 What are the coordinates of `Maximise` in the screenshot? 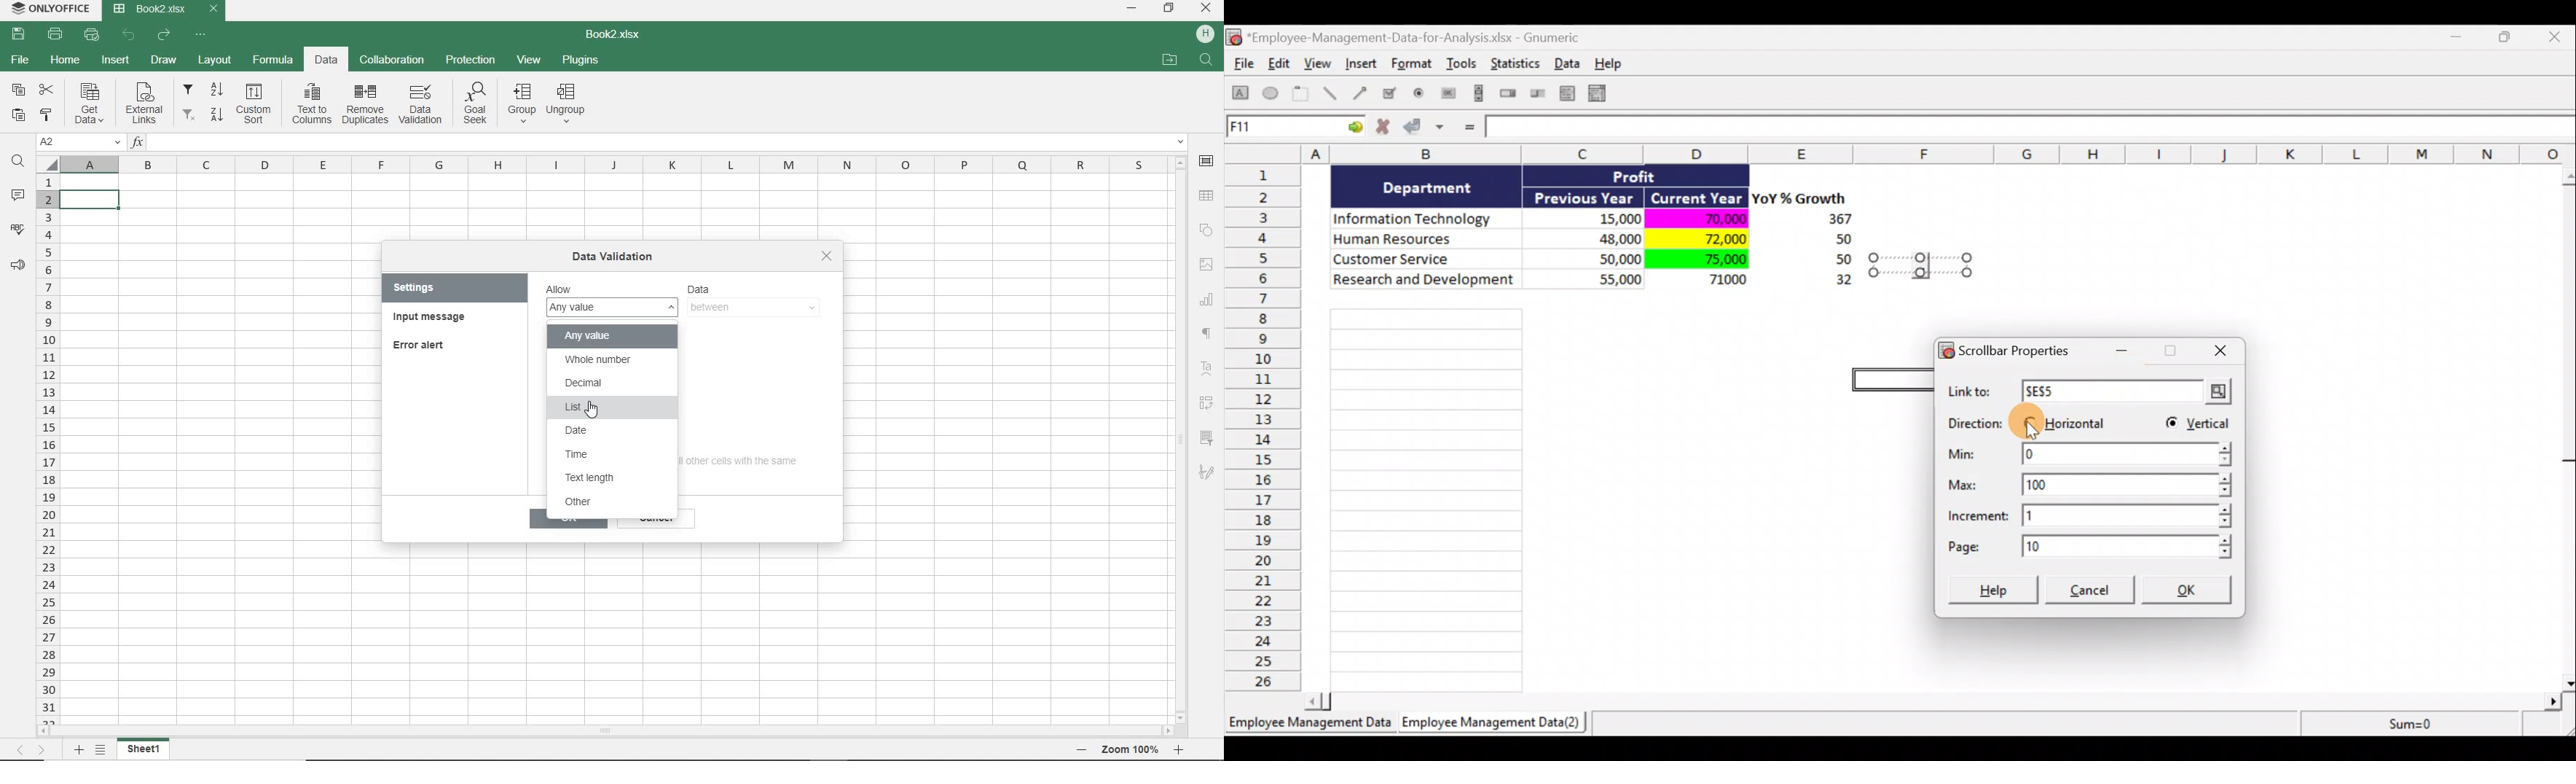 It's located at (2512, 35).